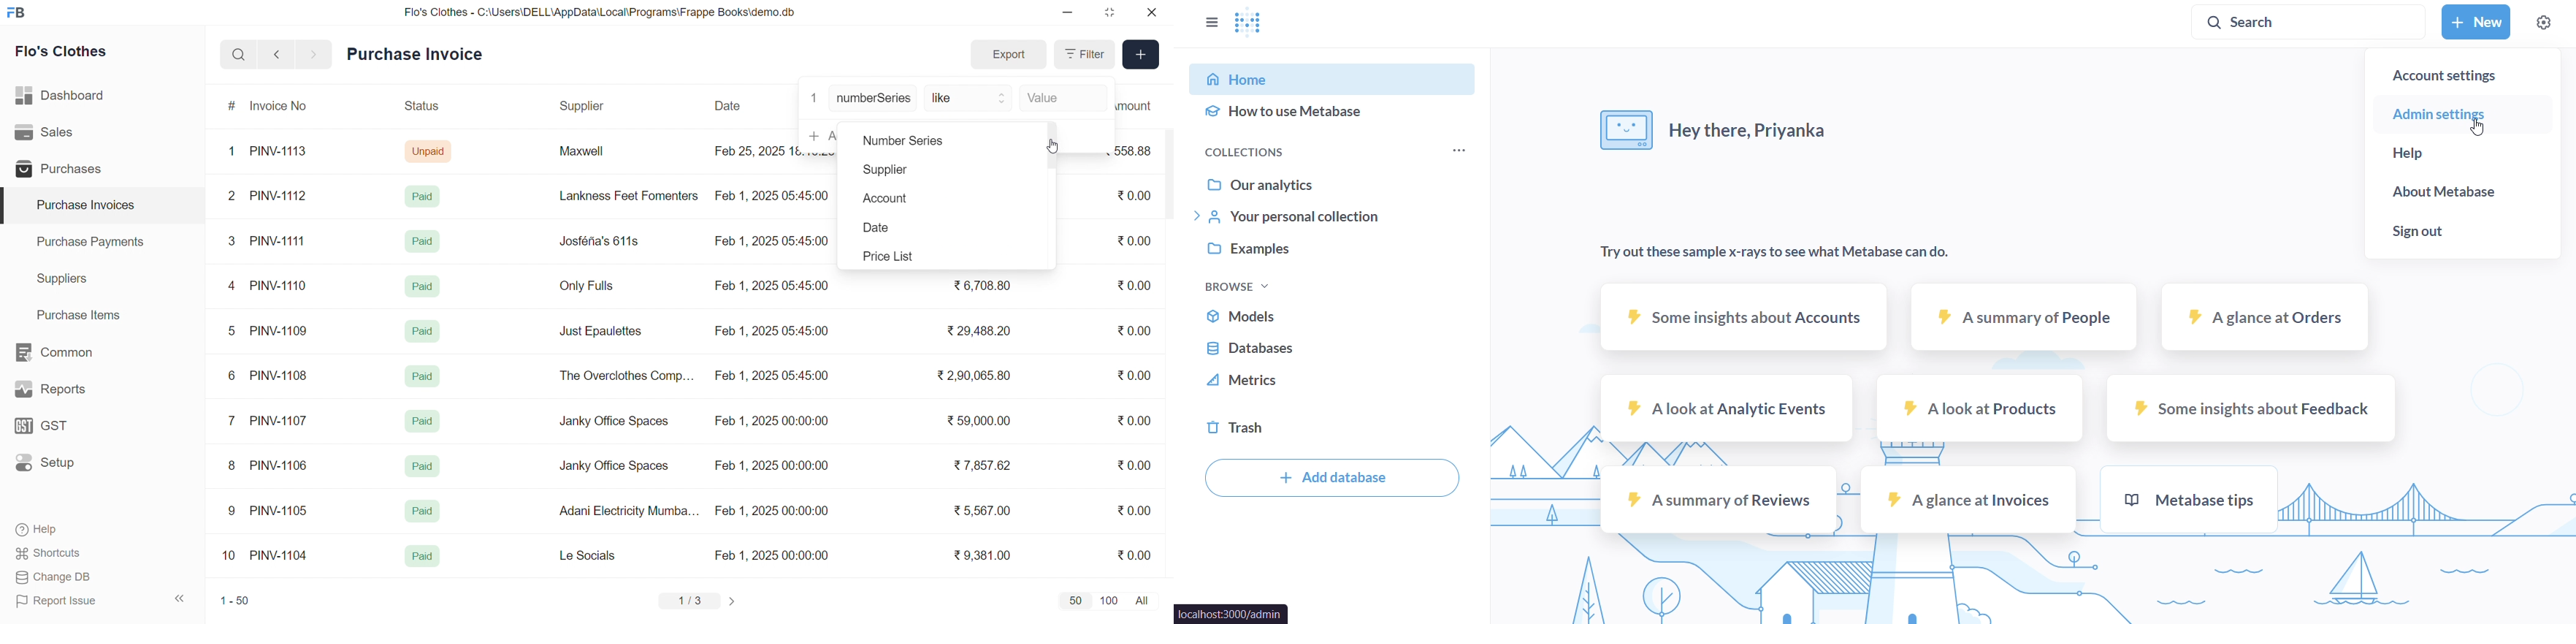  Describe the element at coordinates (232, 107) in the screenshot. I see `#` at that location.